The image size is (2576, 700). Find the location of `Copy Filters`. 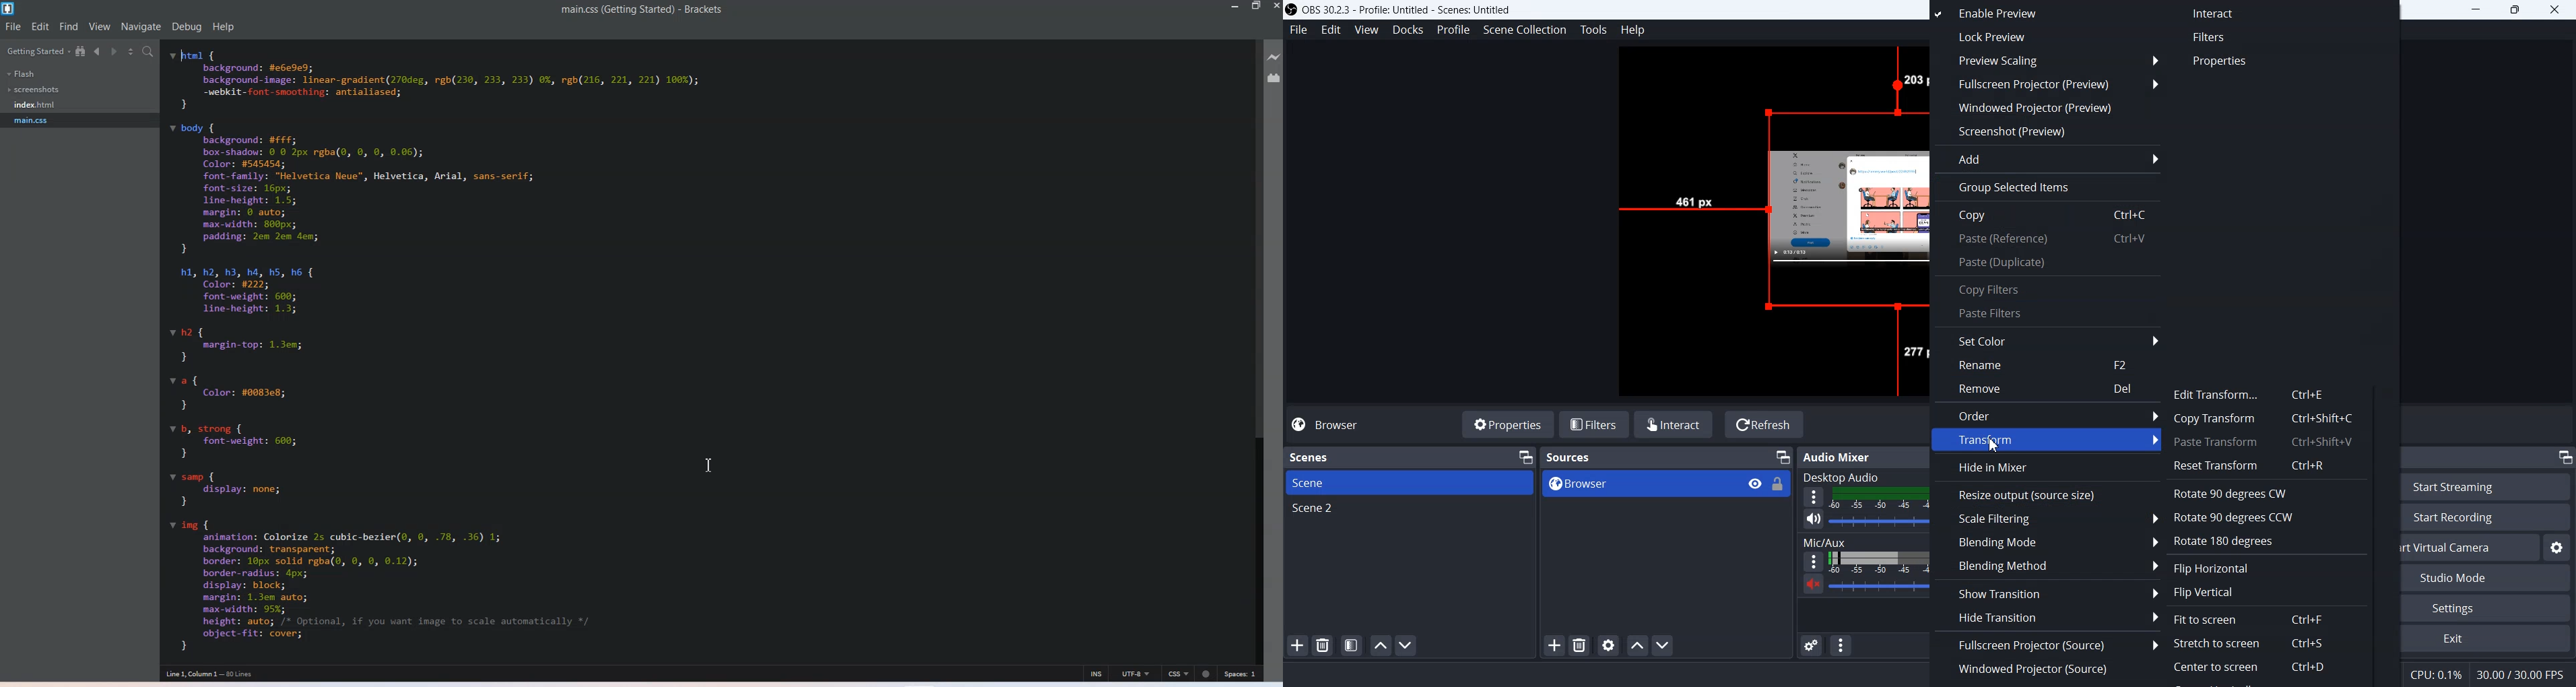

Copy Filters is located at coordinates (2048, 288).